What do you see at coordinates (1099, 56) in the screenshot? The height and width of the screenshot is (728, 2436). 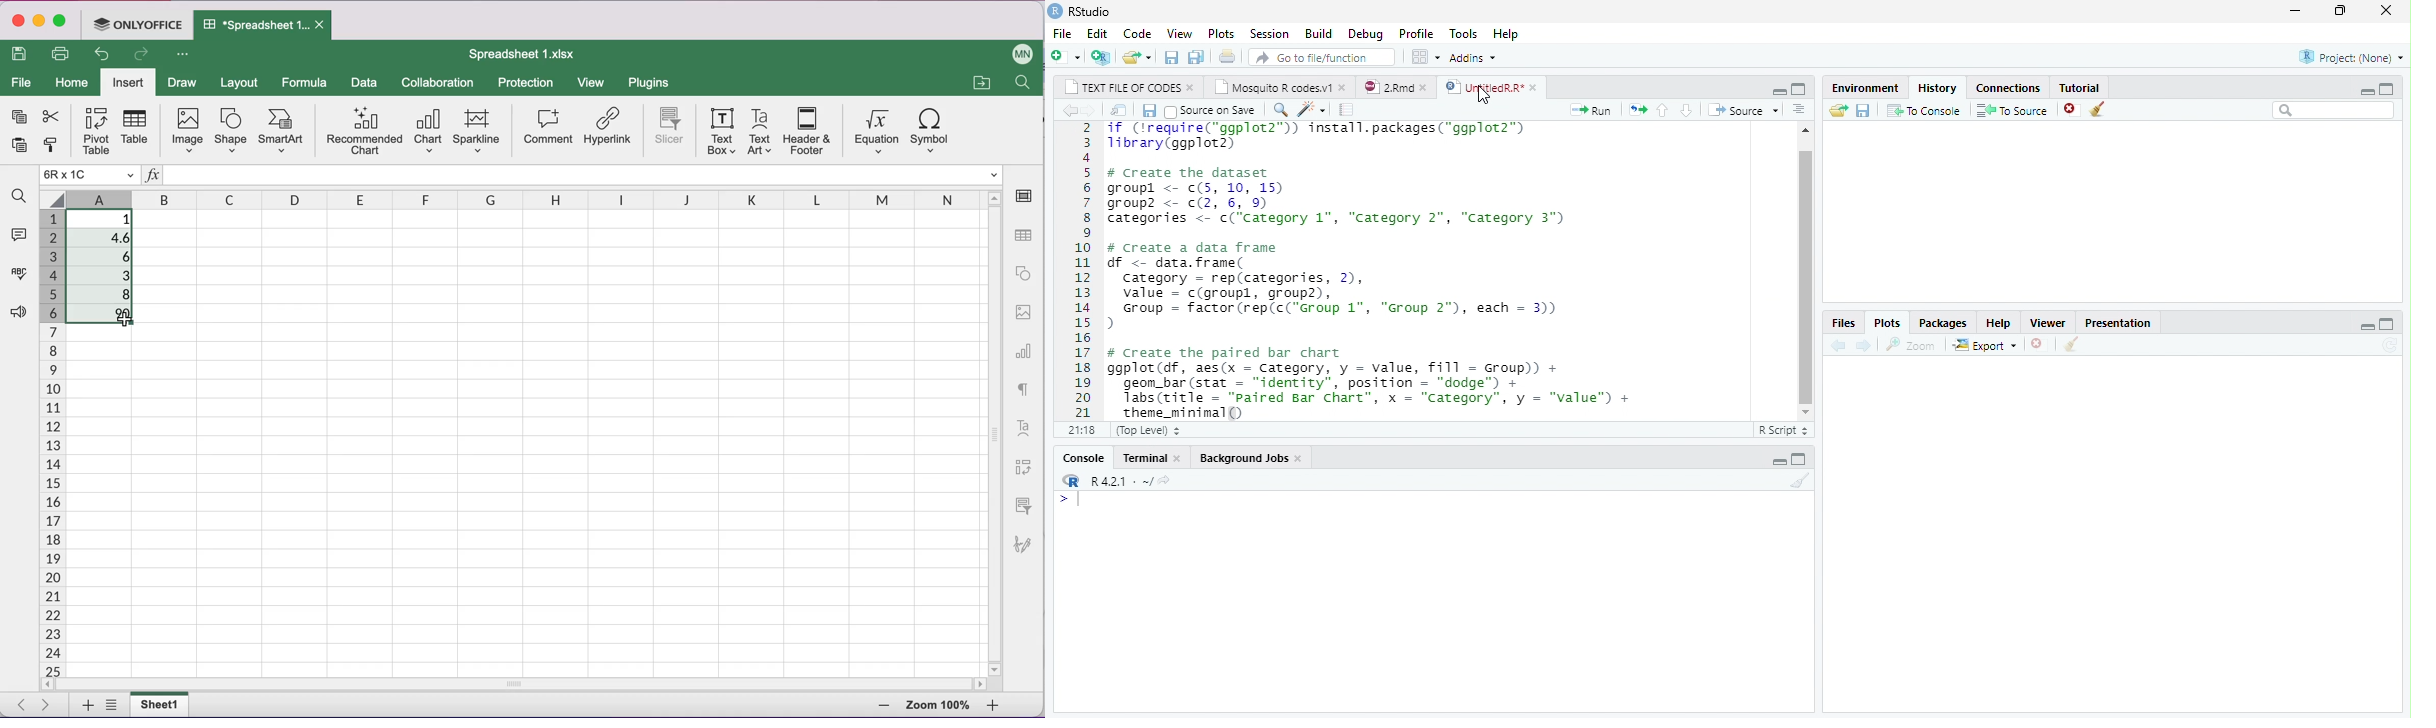 I see `create a project` at bounding box center [1099, 56].